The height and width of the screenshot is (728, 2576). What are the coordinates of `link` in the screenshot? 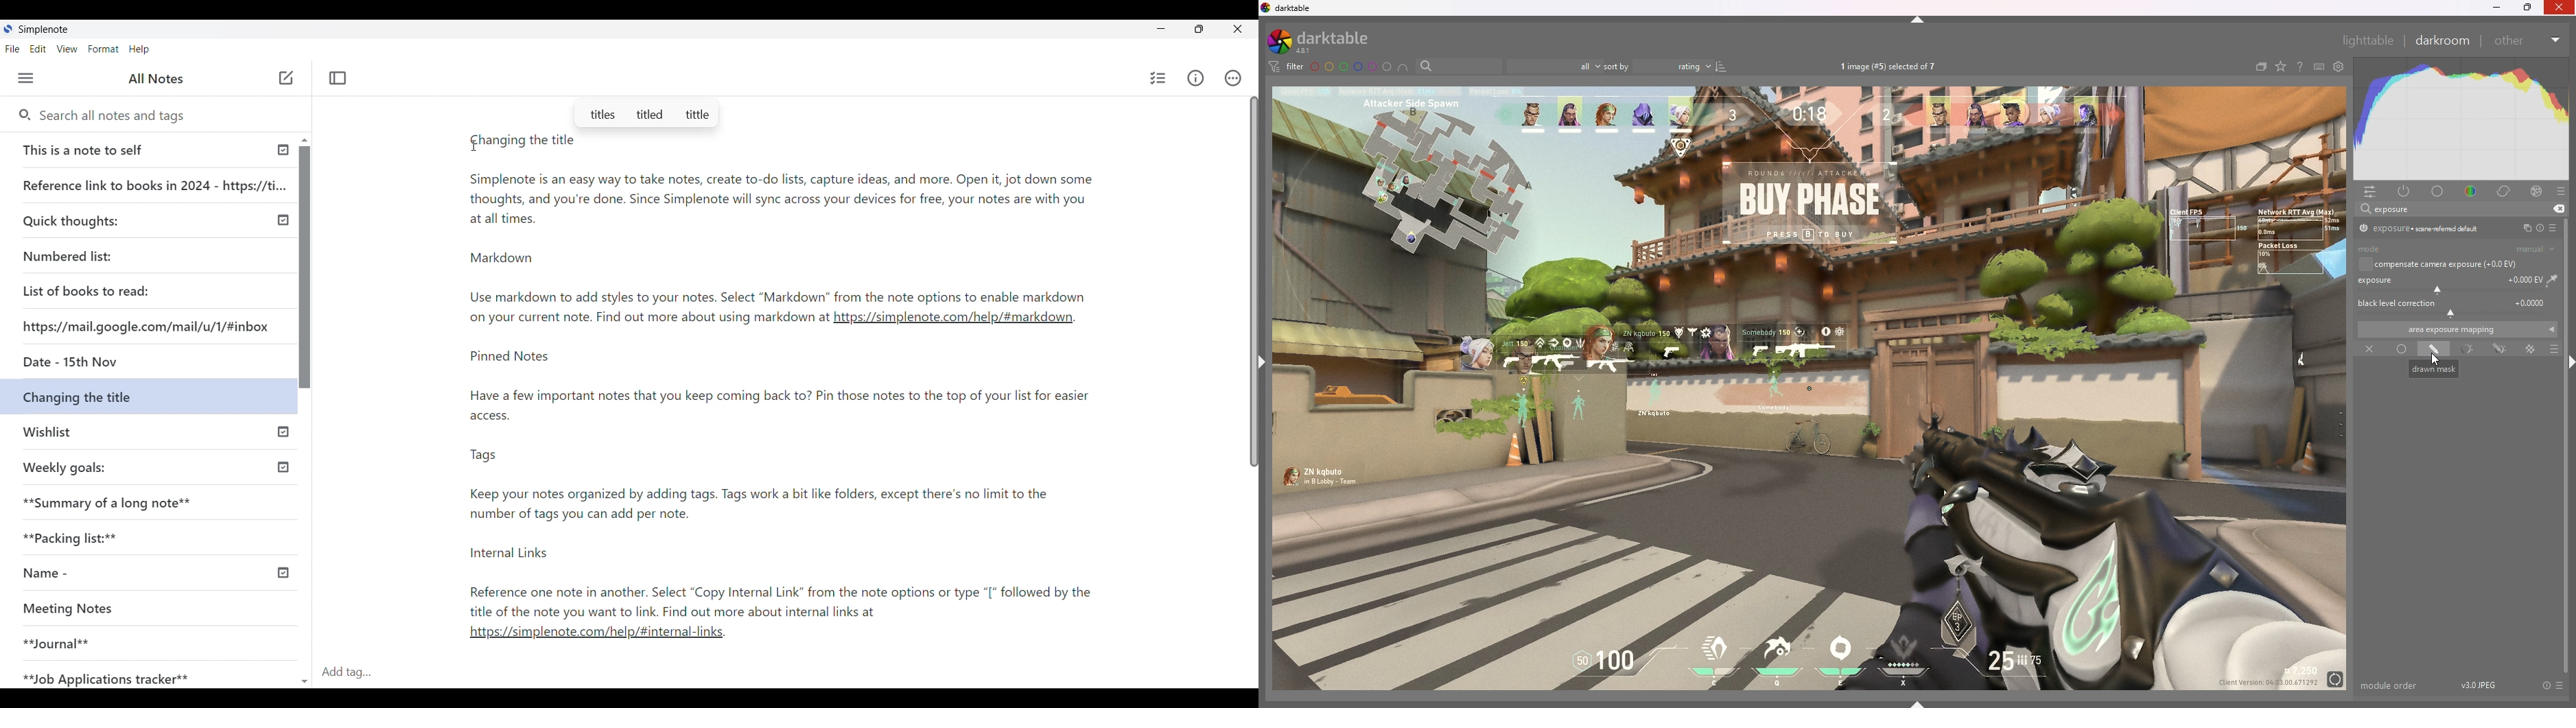 It's located at (602, 636).